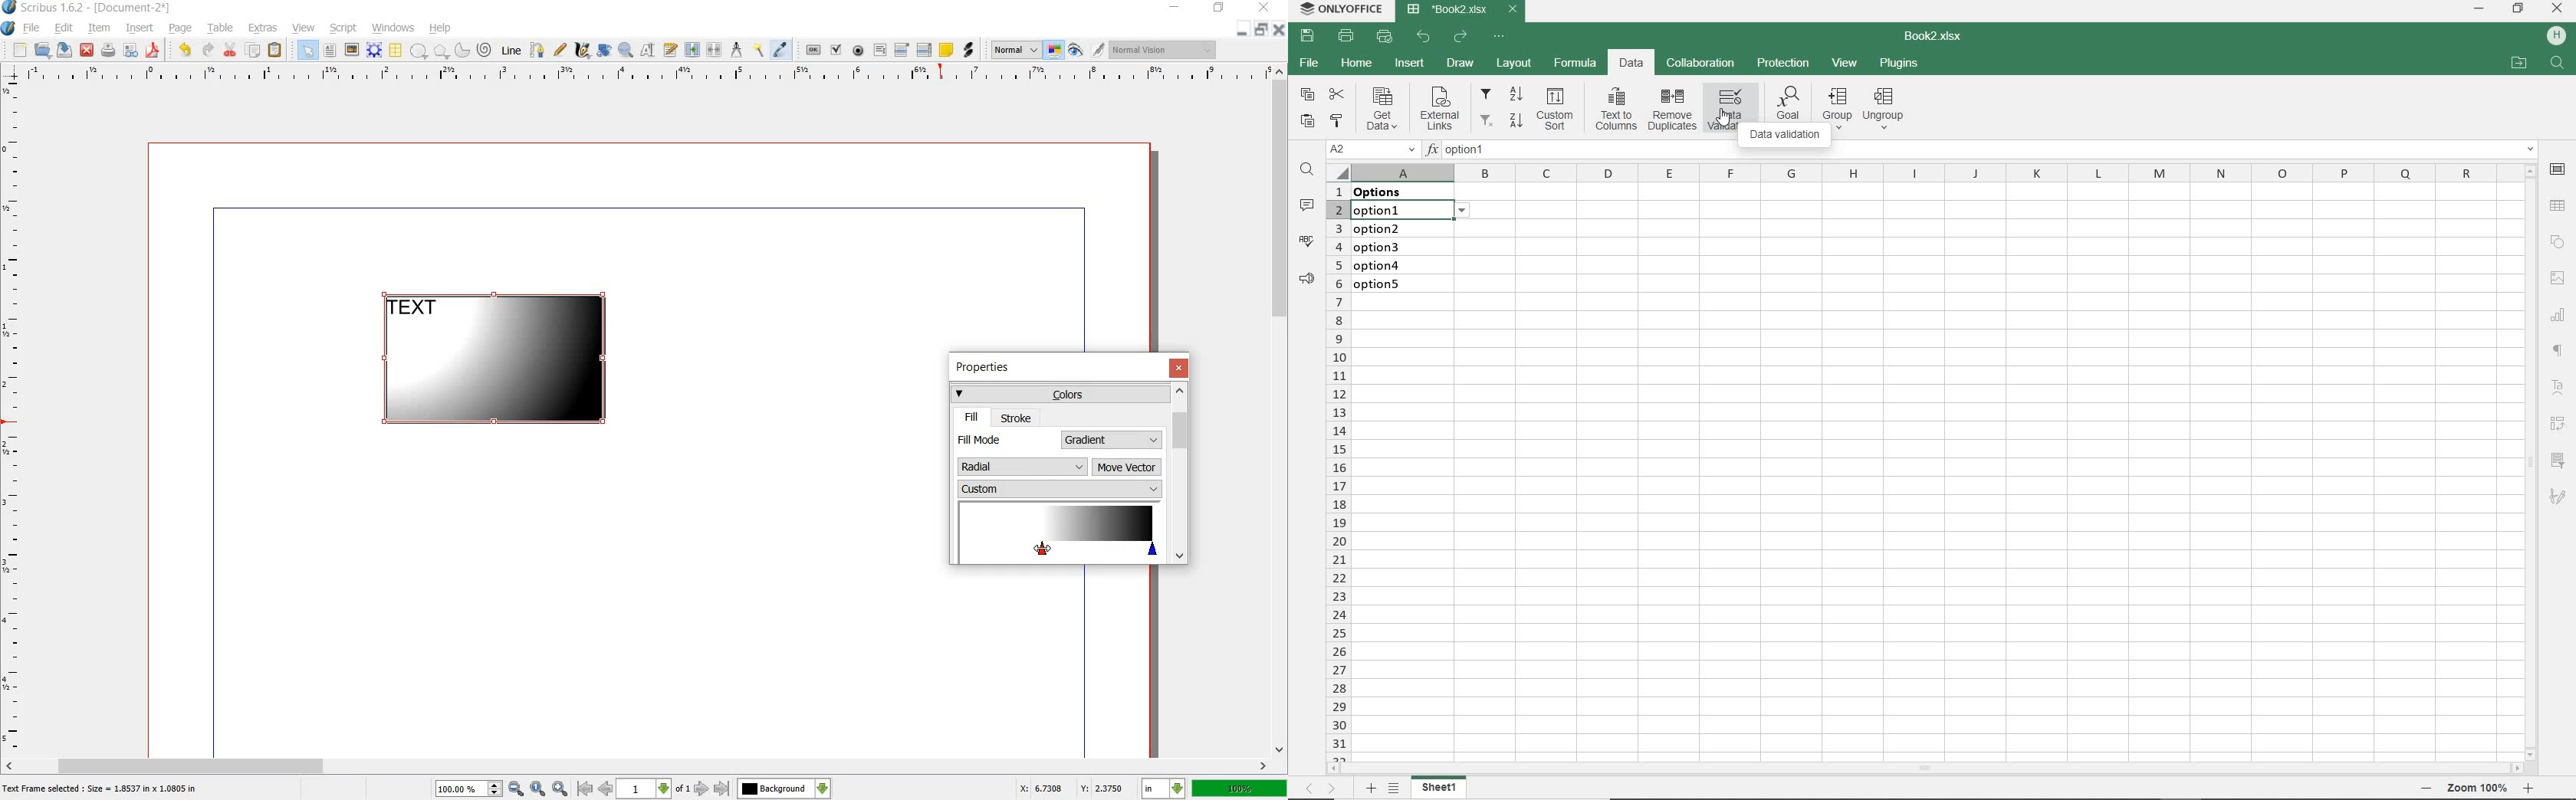 Image resolution: width=2576 pixels, height=812 pixels. Describe the element at coordinates (560, 789) in the screenshot. I see `zoom in` at that location.